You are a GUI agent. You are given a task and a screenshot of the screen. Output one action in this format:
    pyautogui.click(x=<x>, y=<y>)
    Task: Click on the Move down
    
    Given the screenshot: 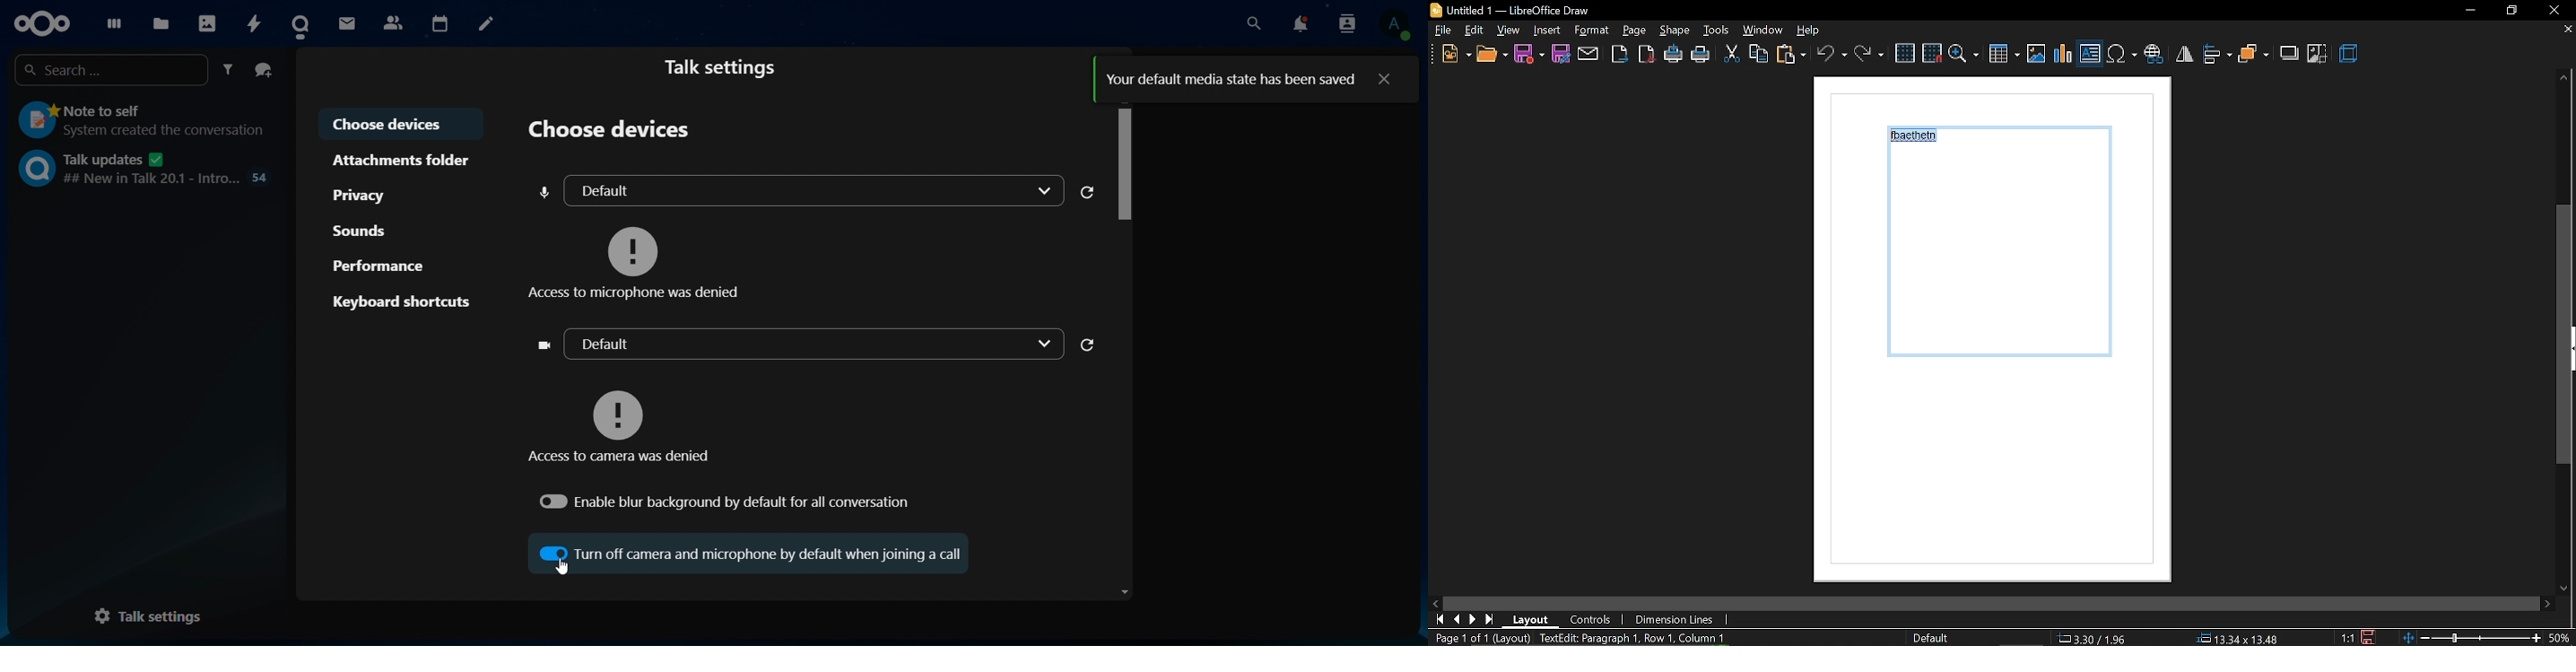 What is the action you would take?
    pyautogui.click(x=2566, y=588)
    